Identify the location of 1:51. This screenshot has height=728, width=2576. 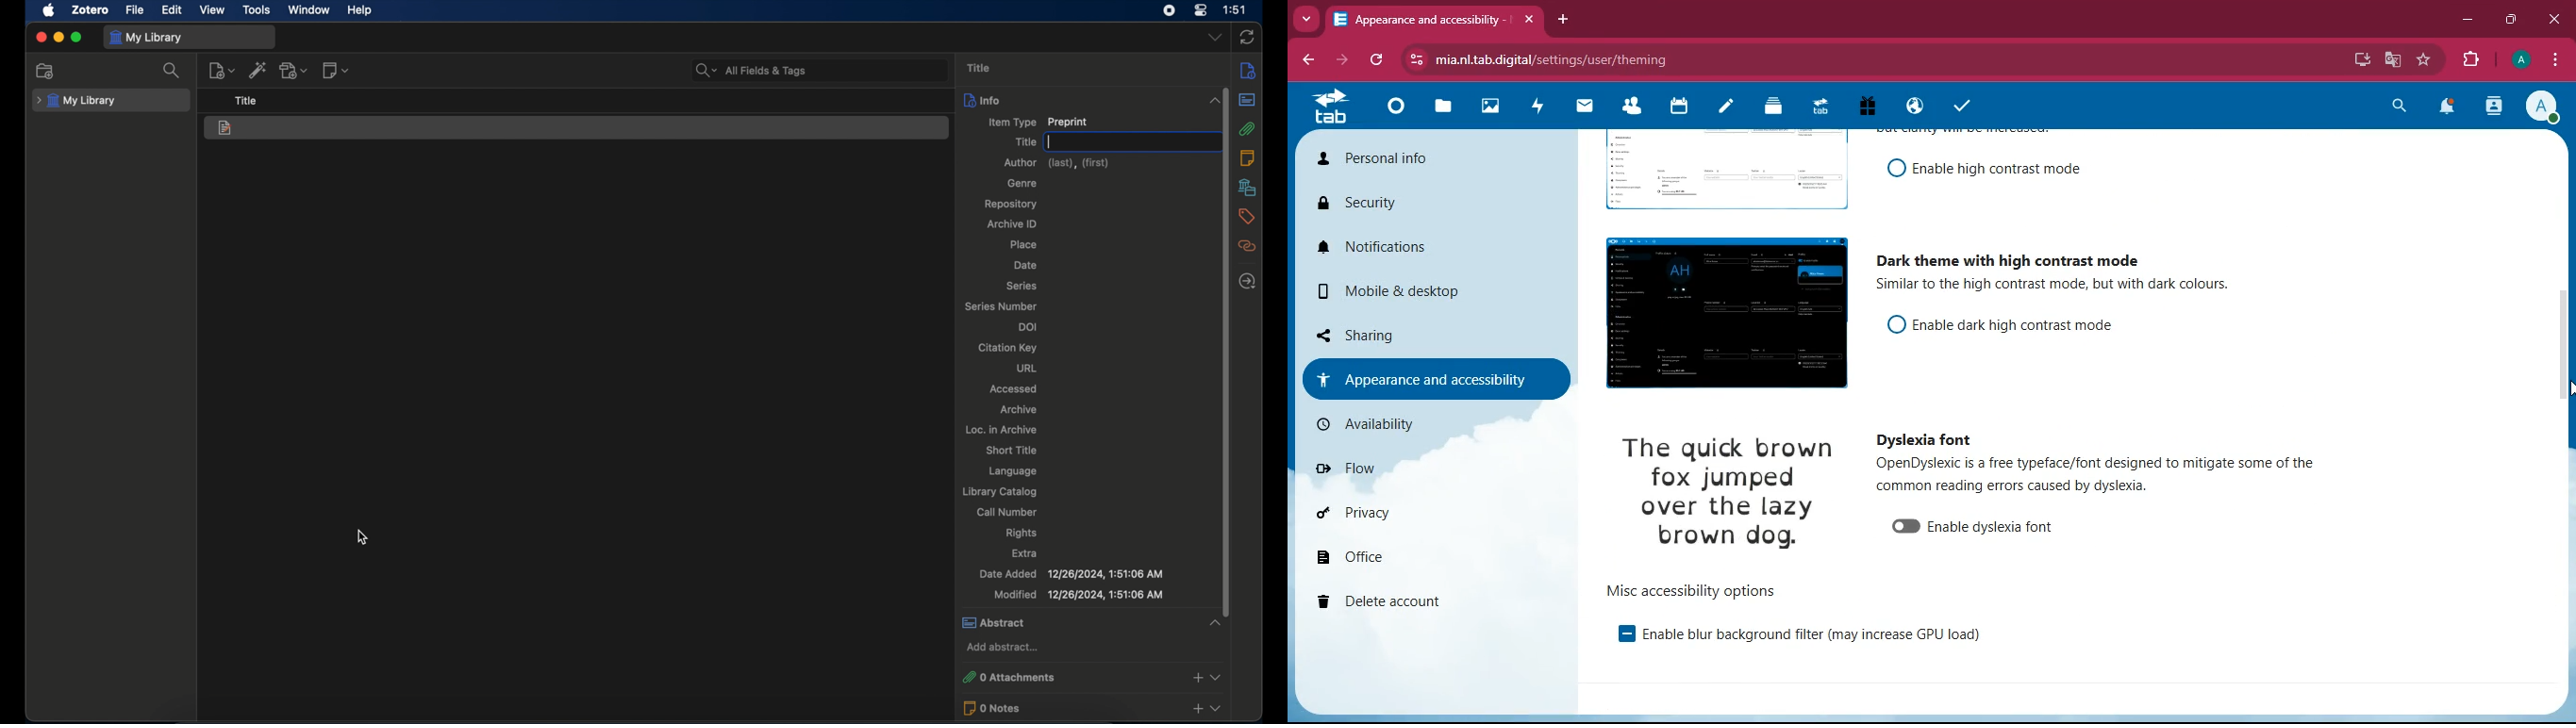
(1236, 10).